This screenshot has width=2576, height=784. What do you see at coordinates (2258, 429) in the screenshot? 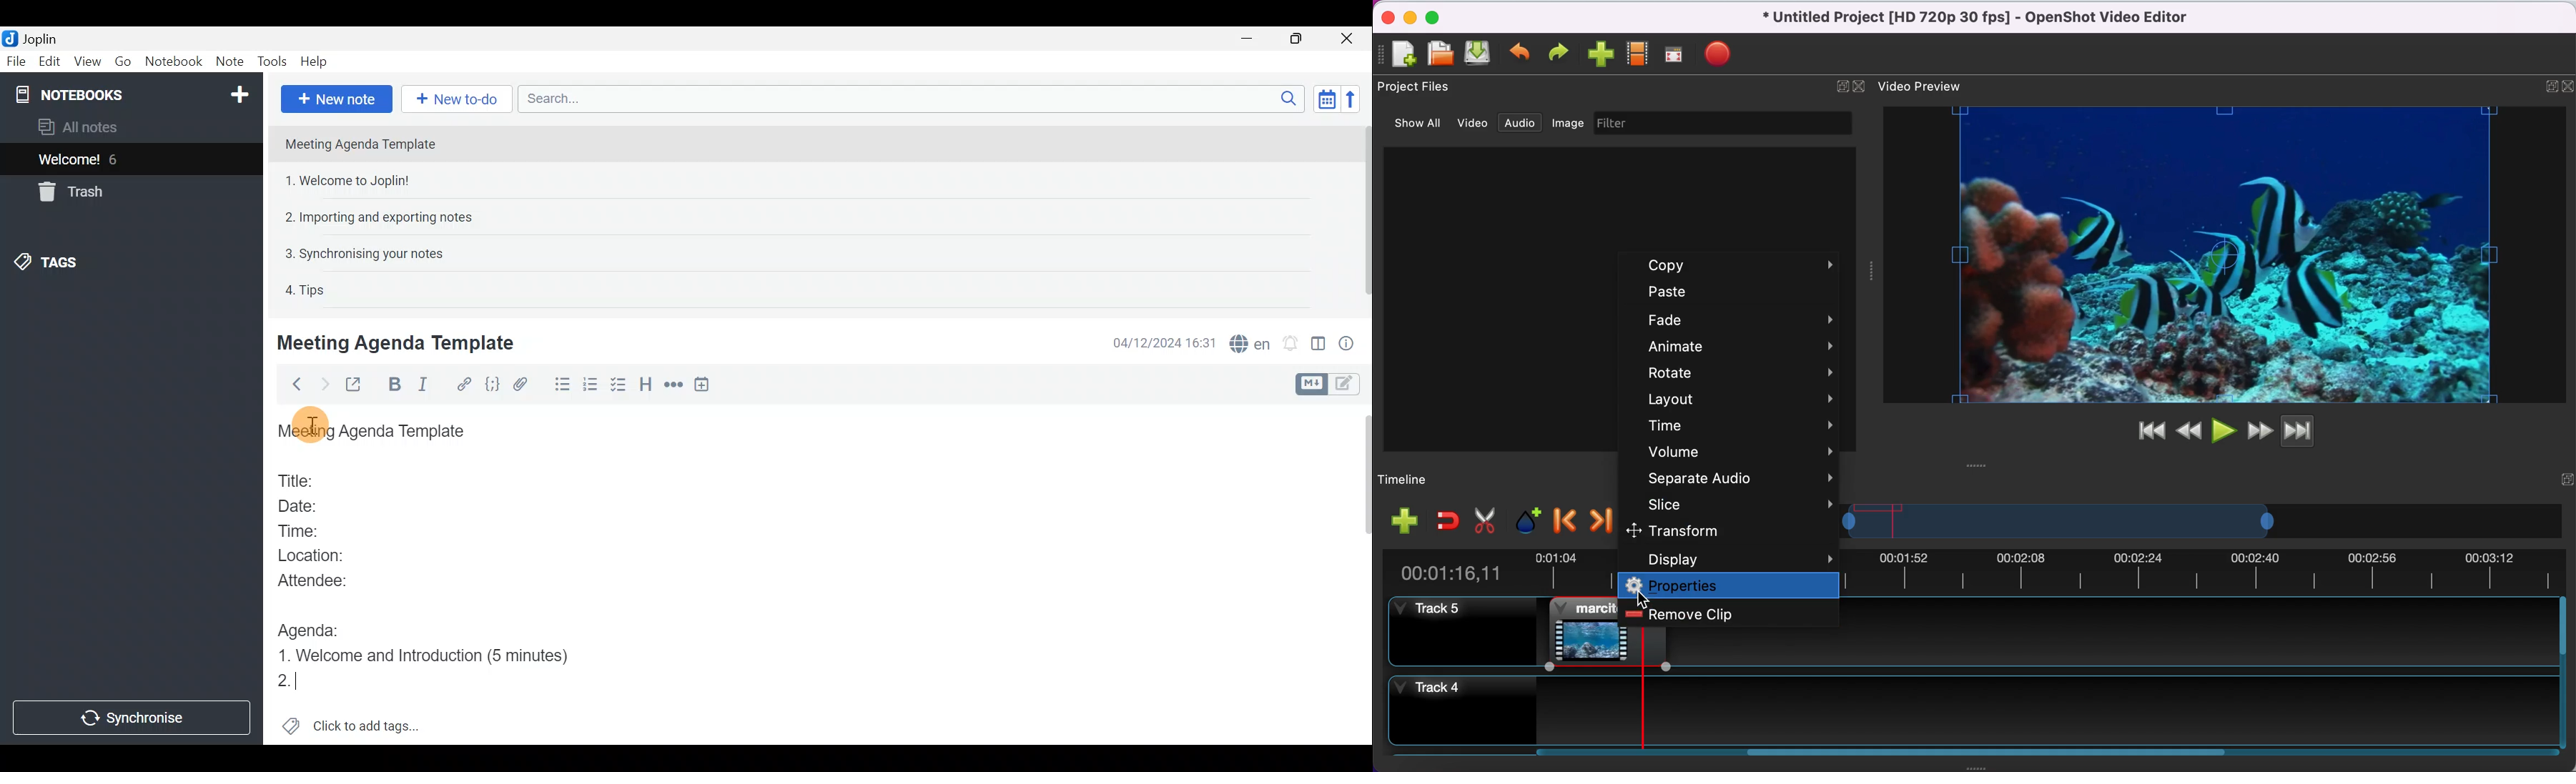
I see `fast forward` at bounding box center [2258, 429].